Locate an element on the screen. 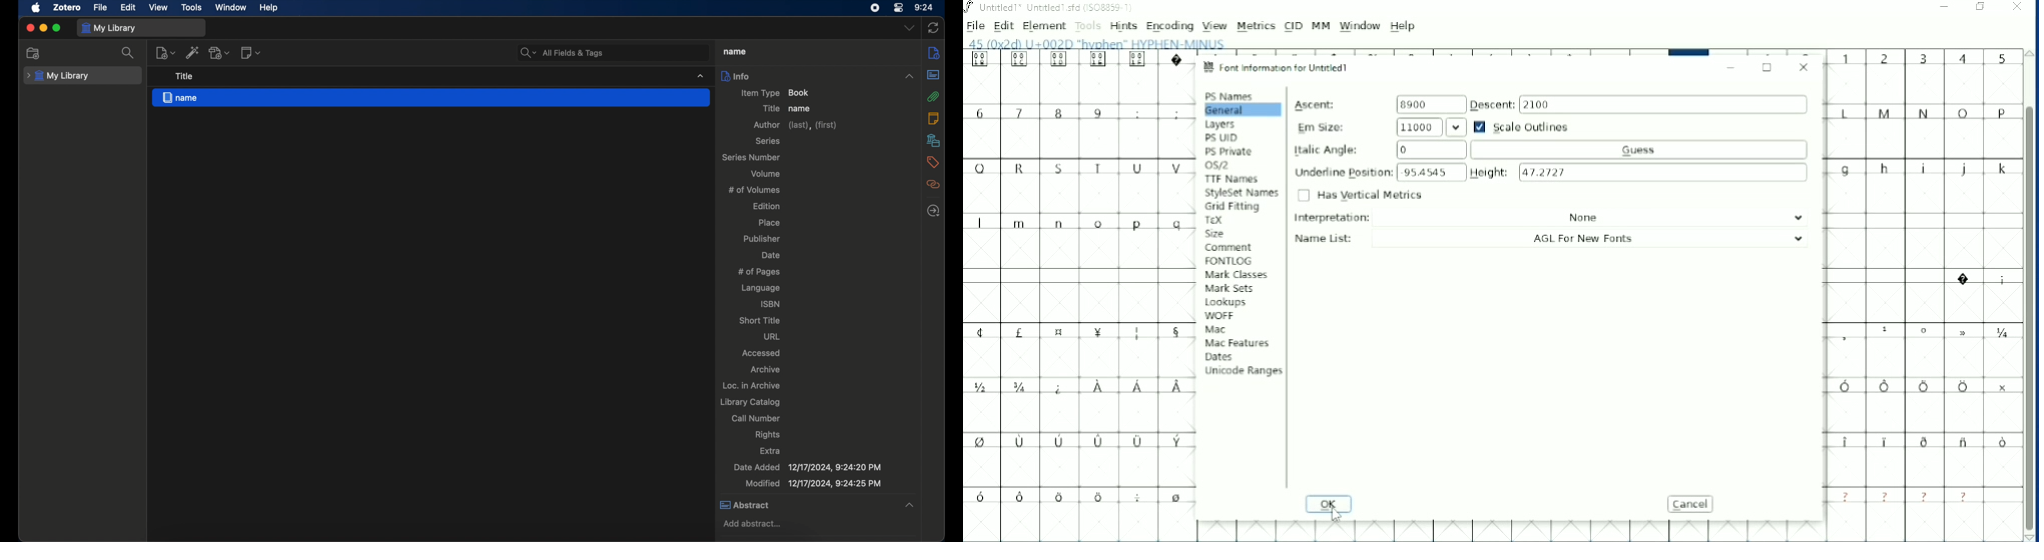 The image size is (2044, 560). my library is located at coordinates (109, 29).